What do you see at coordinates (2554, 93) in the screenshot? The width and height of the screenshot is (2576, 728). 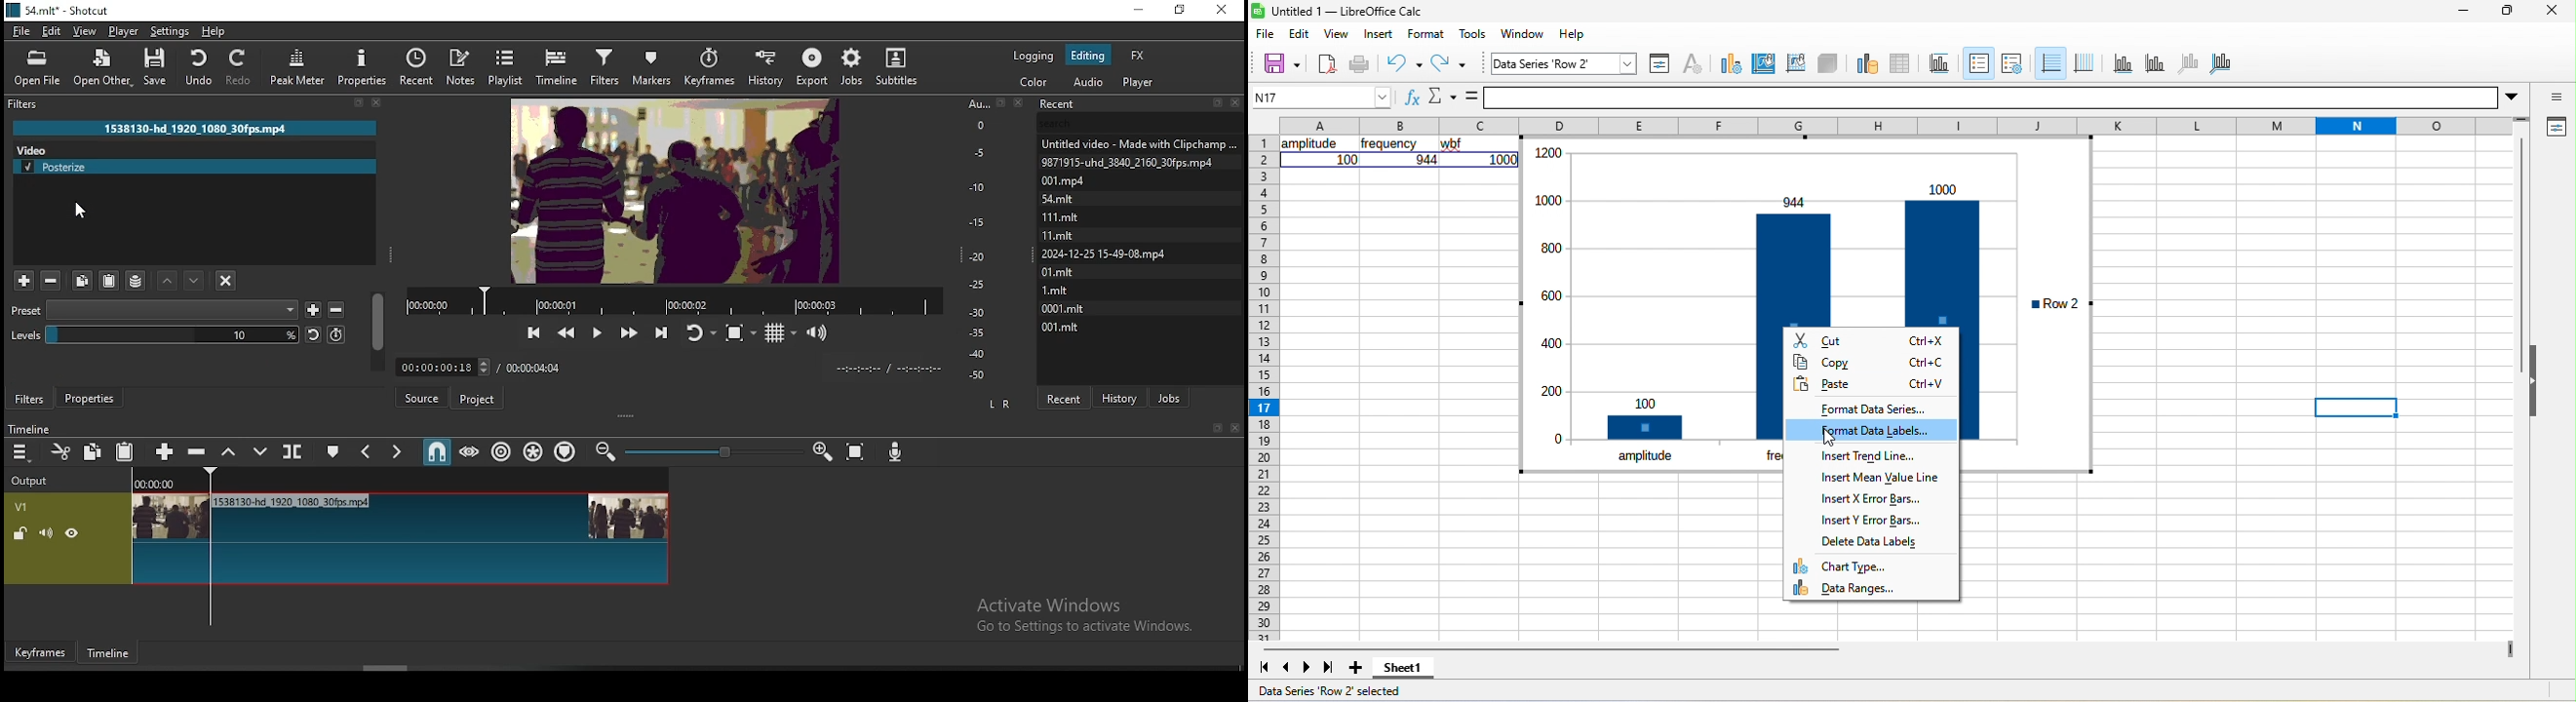 I see `sidebar settings` at bounding box center [2554, 93].